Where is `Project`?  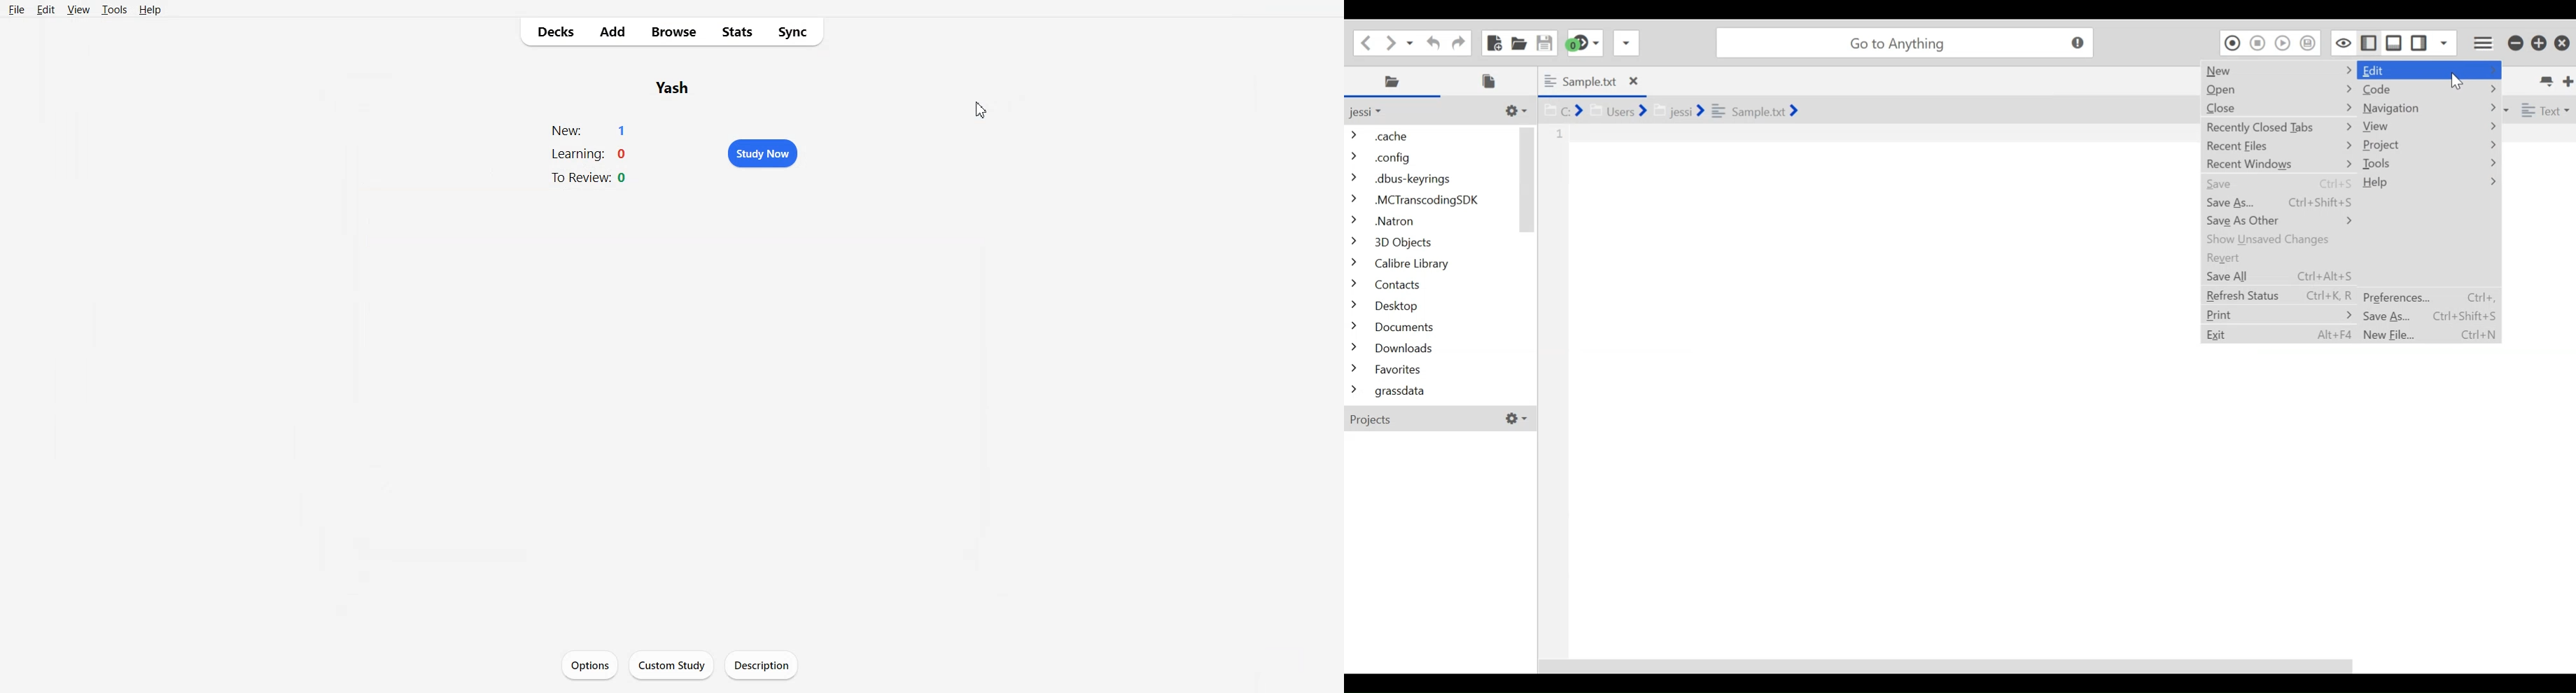 Project is located at coordinates (2429, 145).